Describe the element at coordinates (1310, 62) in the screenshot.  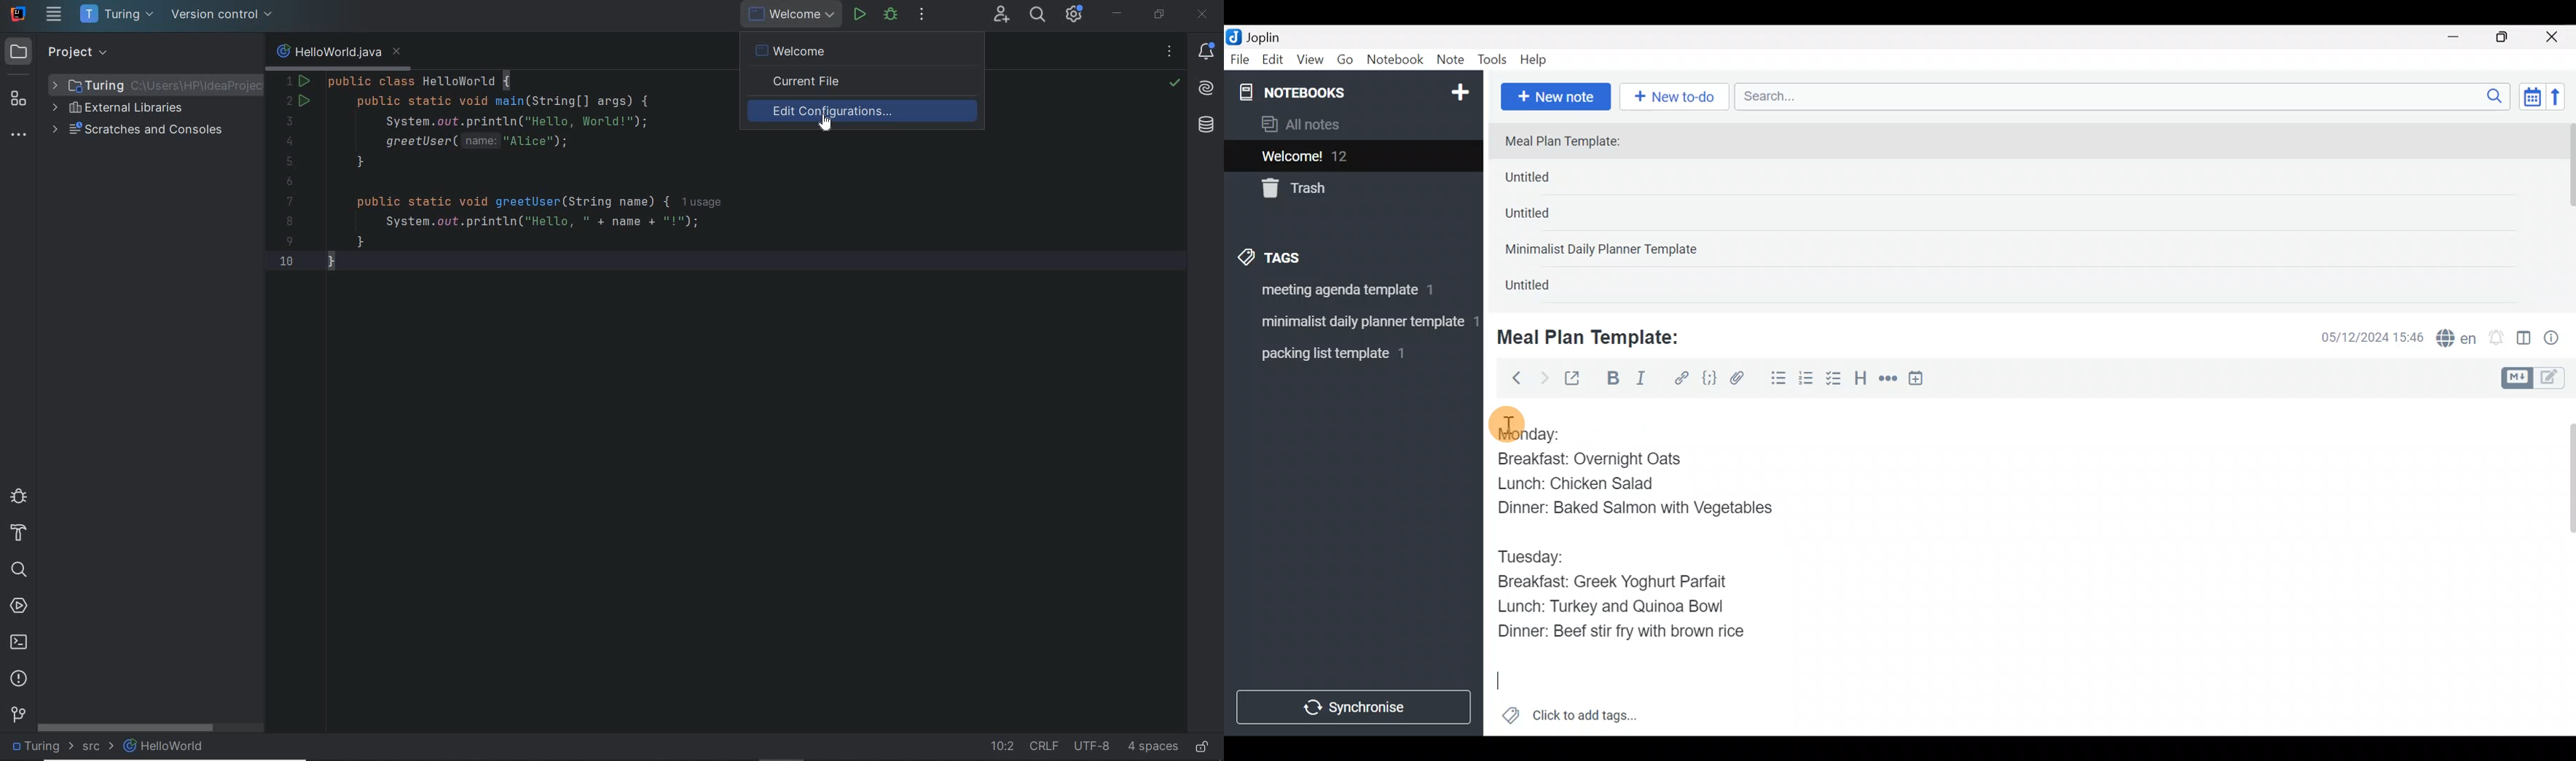
I see `View` at that location.